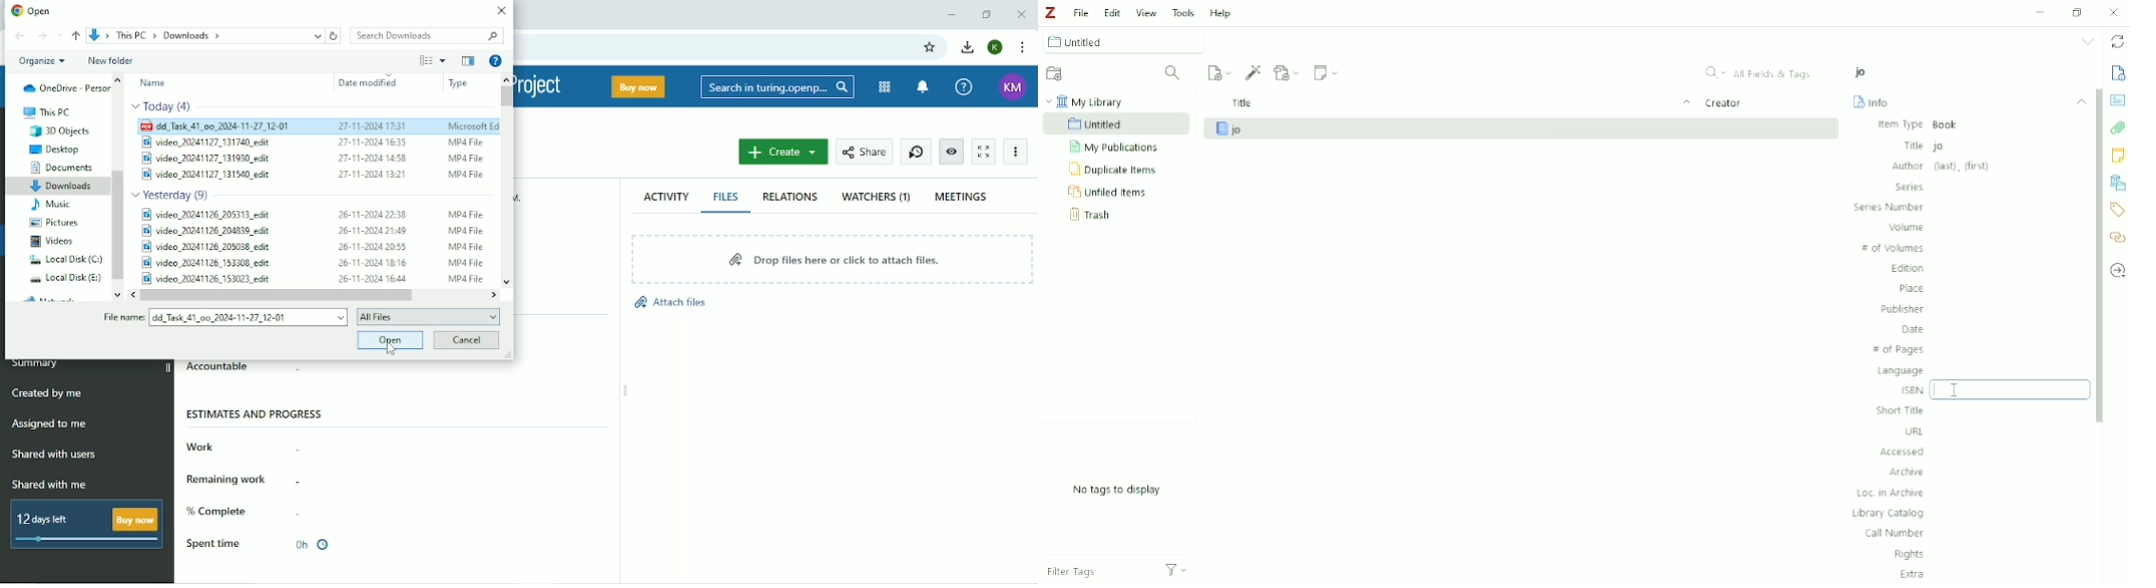 The width and height of the screenshot is (2156, 588). Describe the element at coordinates (1727, 102) in the screenshot. I see `Ceator` at that location.